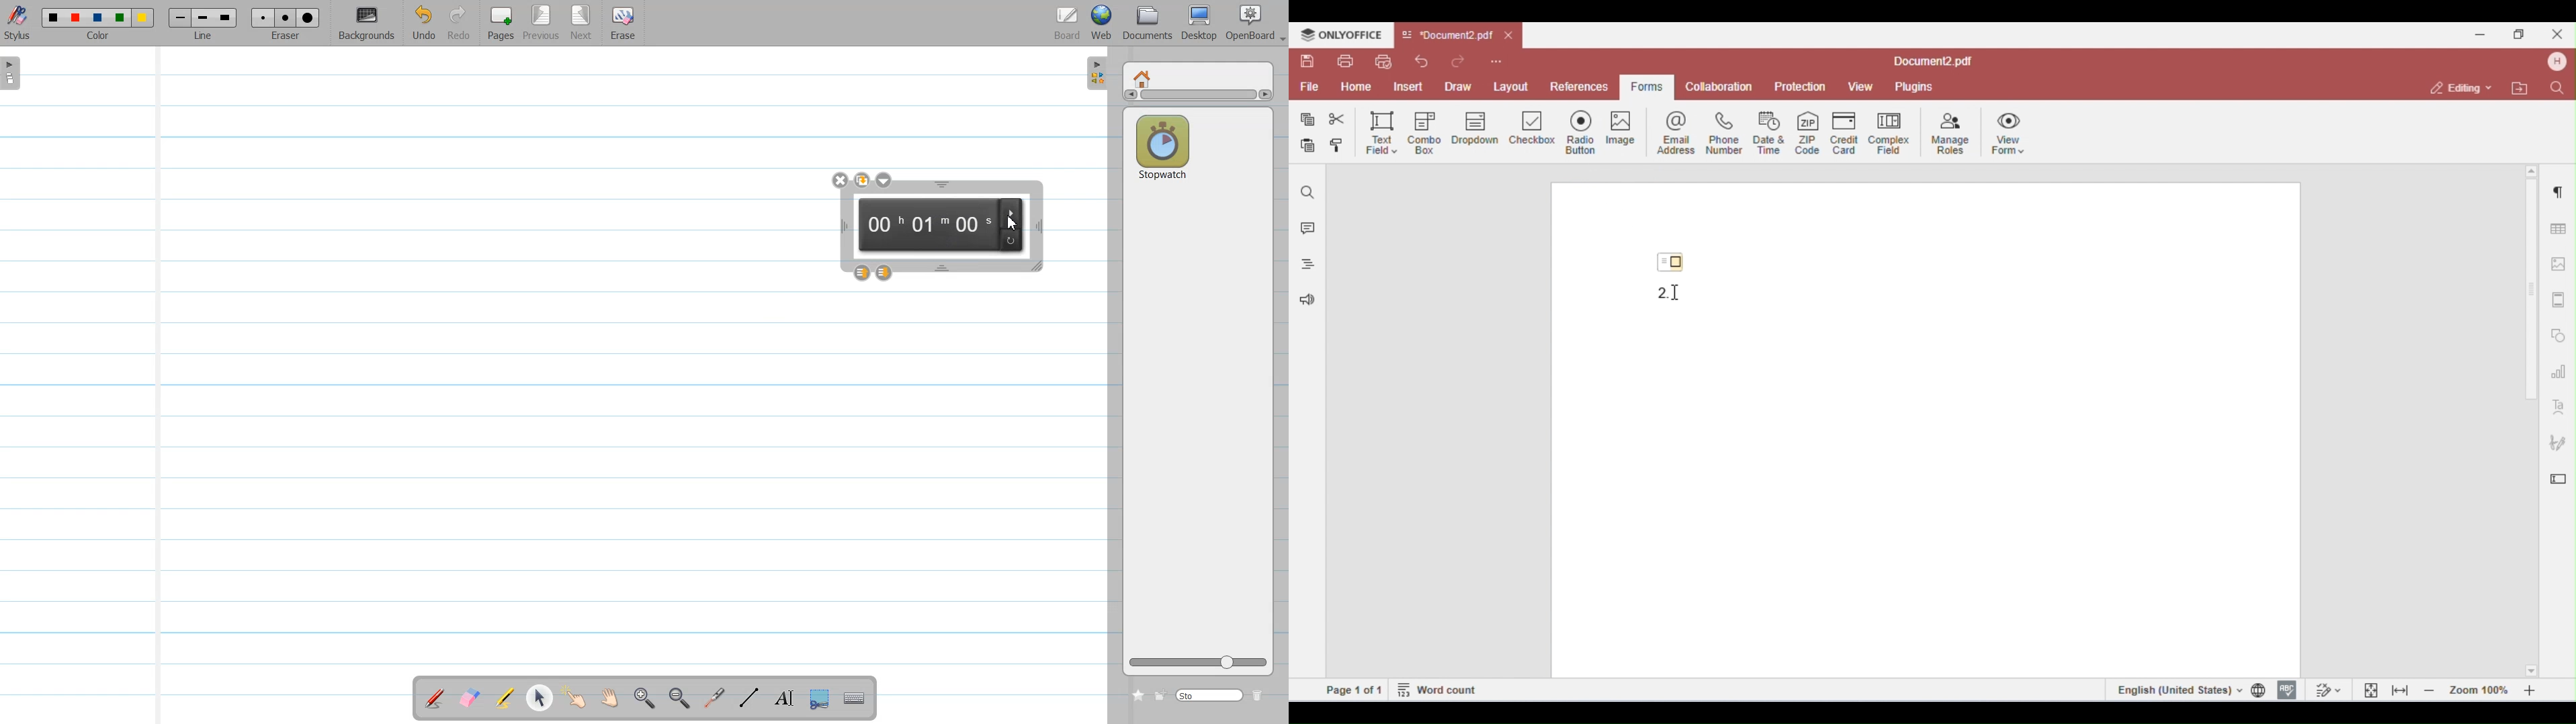 This screenshot has height=728, width=2576. What do you see at coordinates (822, 699) in the screenshot?
I see `Capture part of the Screen` at bounding box center [822, 699].